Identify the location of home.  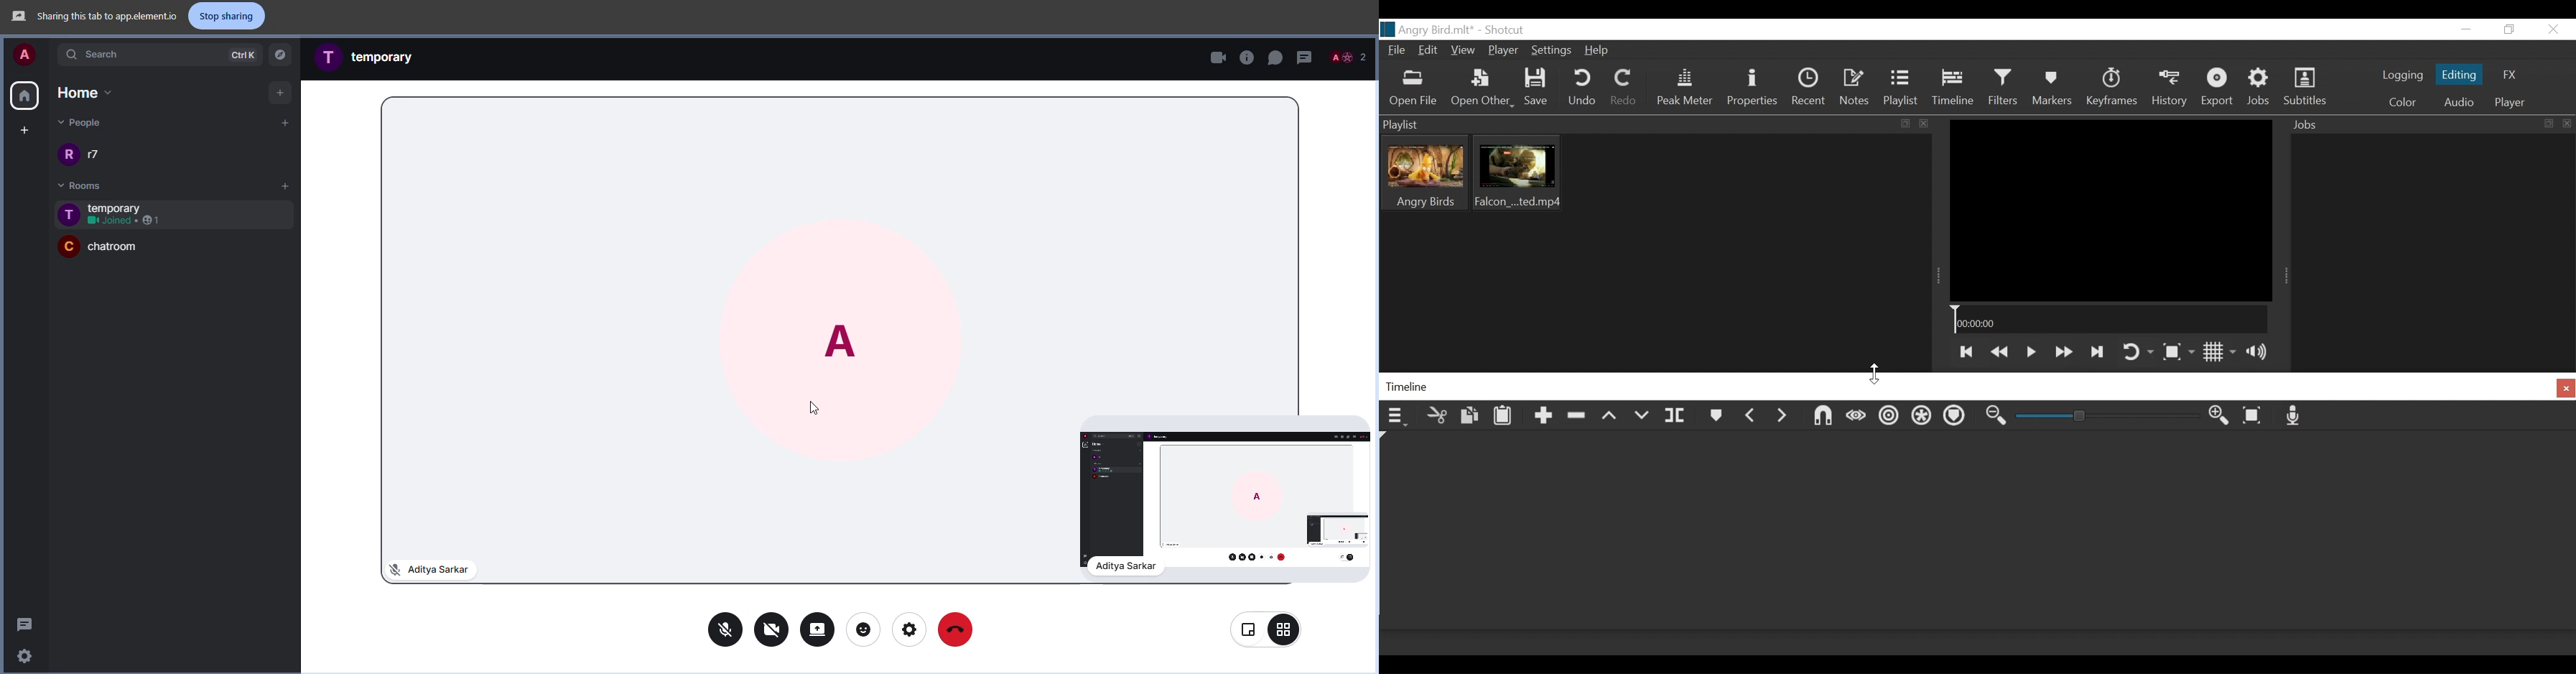
(88, 94).